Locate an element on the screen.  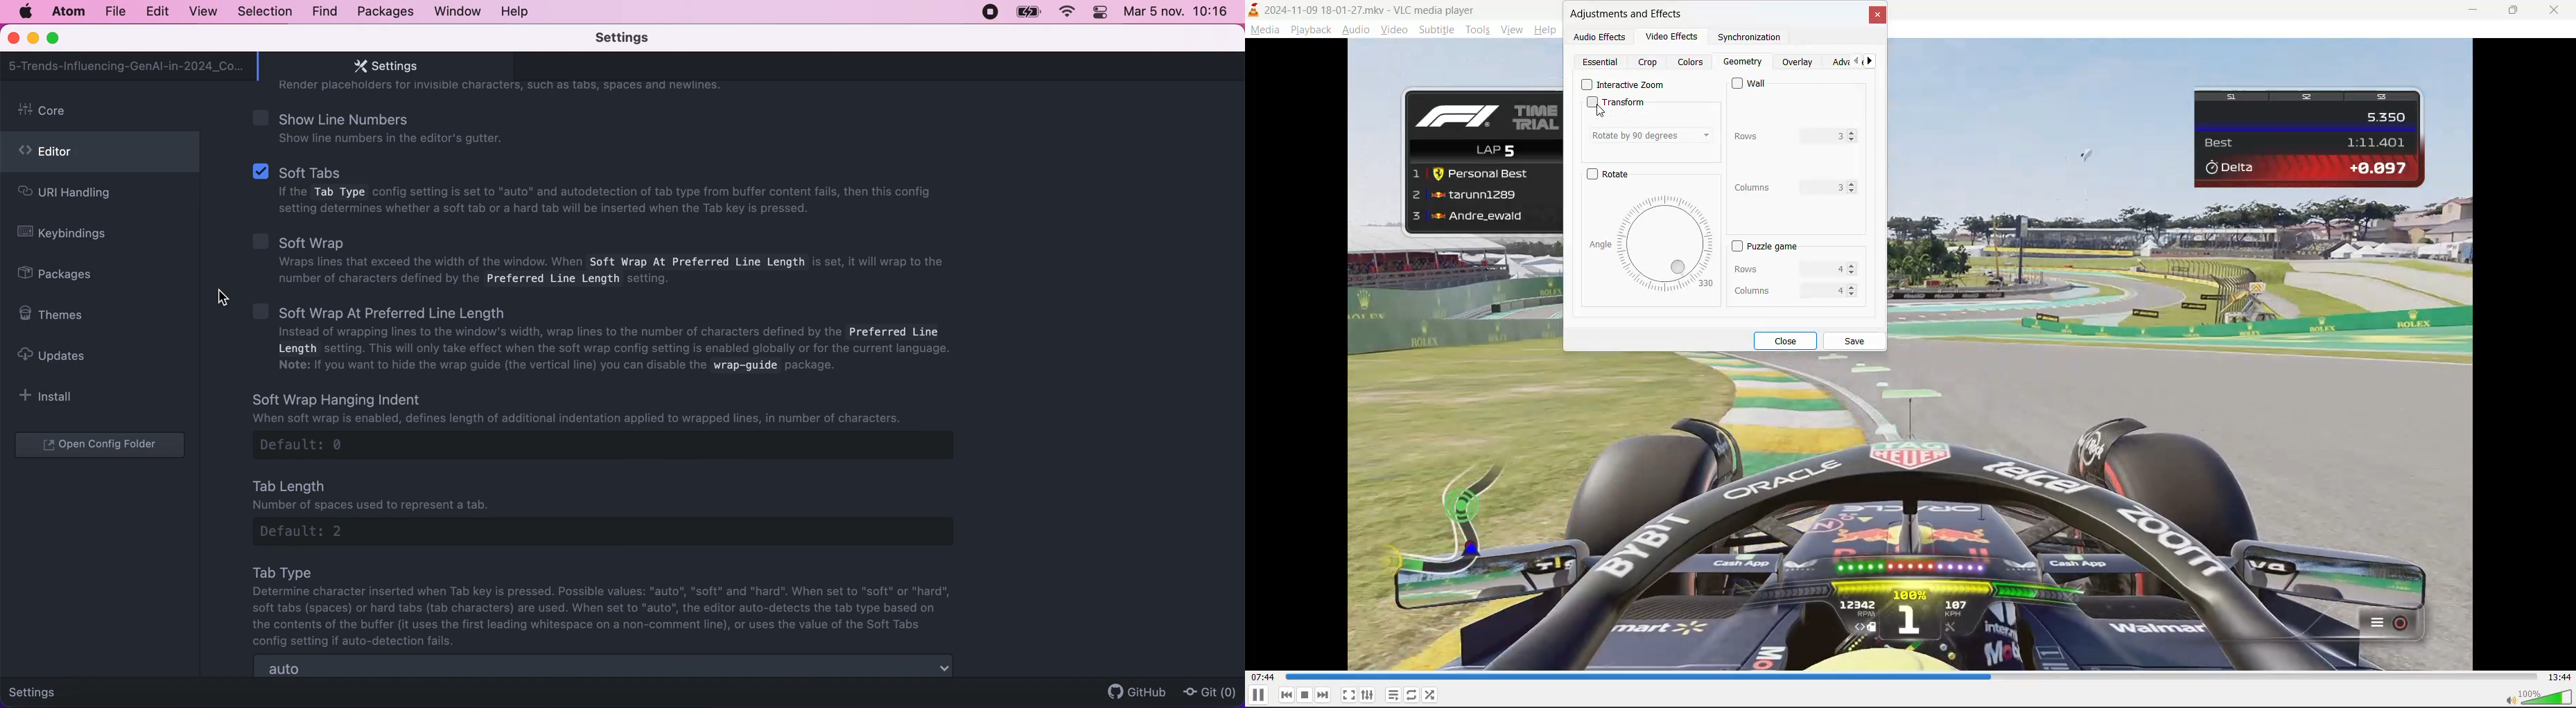
overlay is located at coordinates (1798, 61).